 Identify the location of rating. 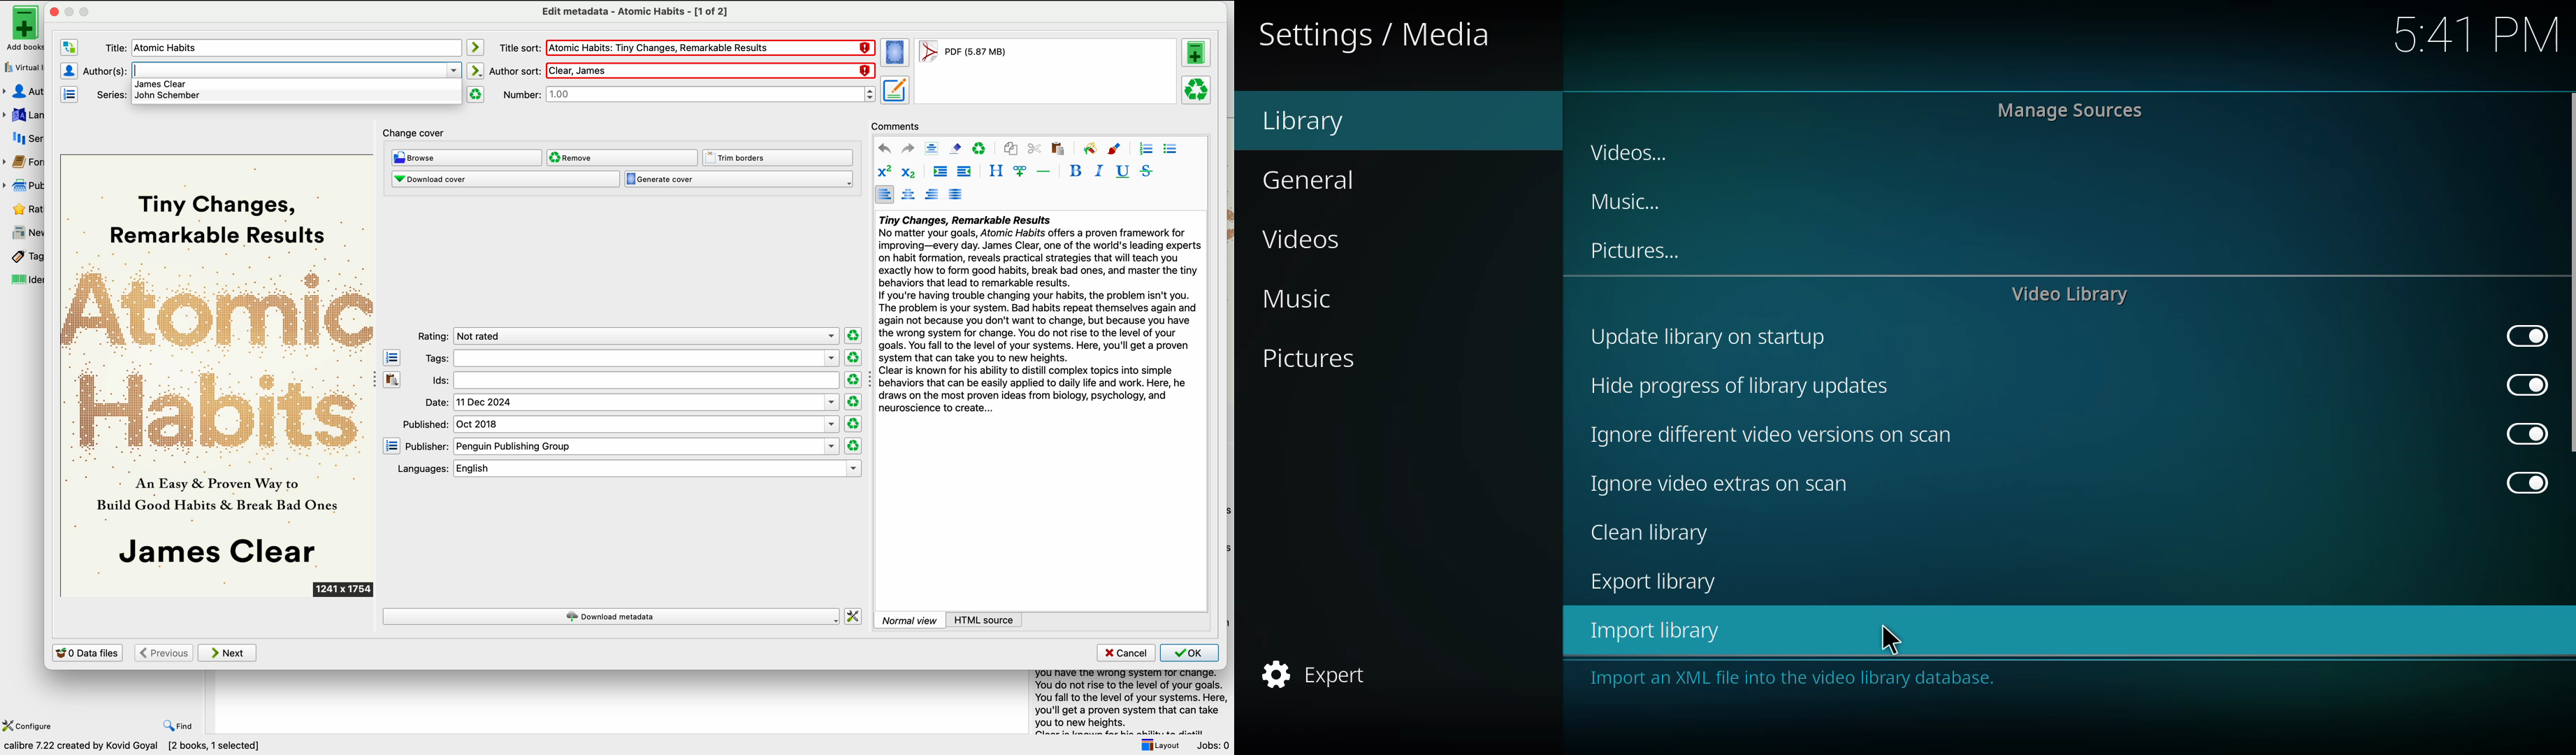
(627, 336).